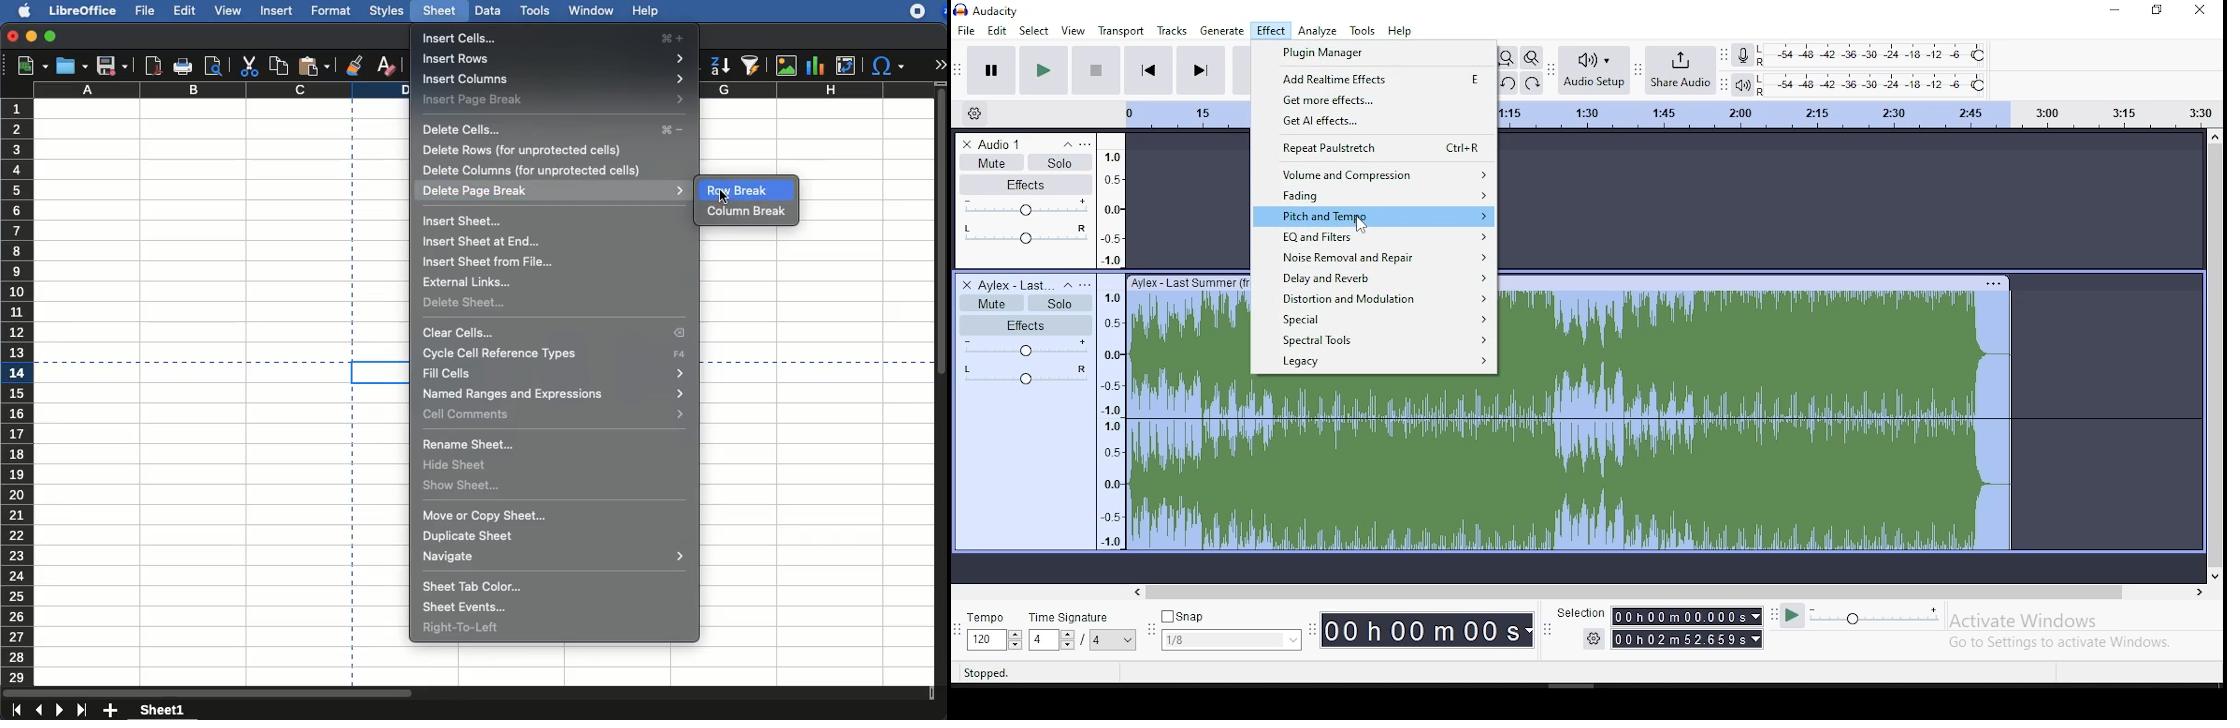 Image resolution: width=2240 pixels, height=728 pixels. I want to click on legacy, so click(1373, 363).